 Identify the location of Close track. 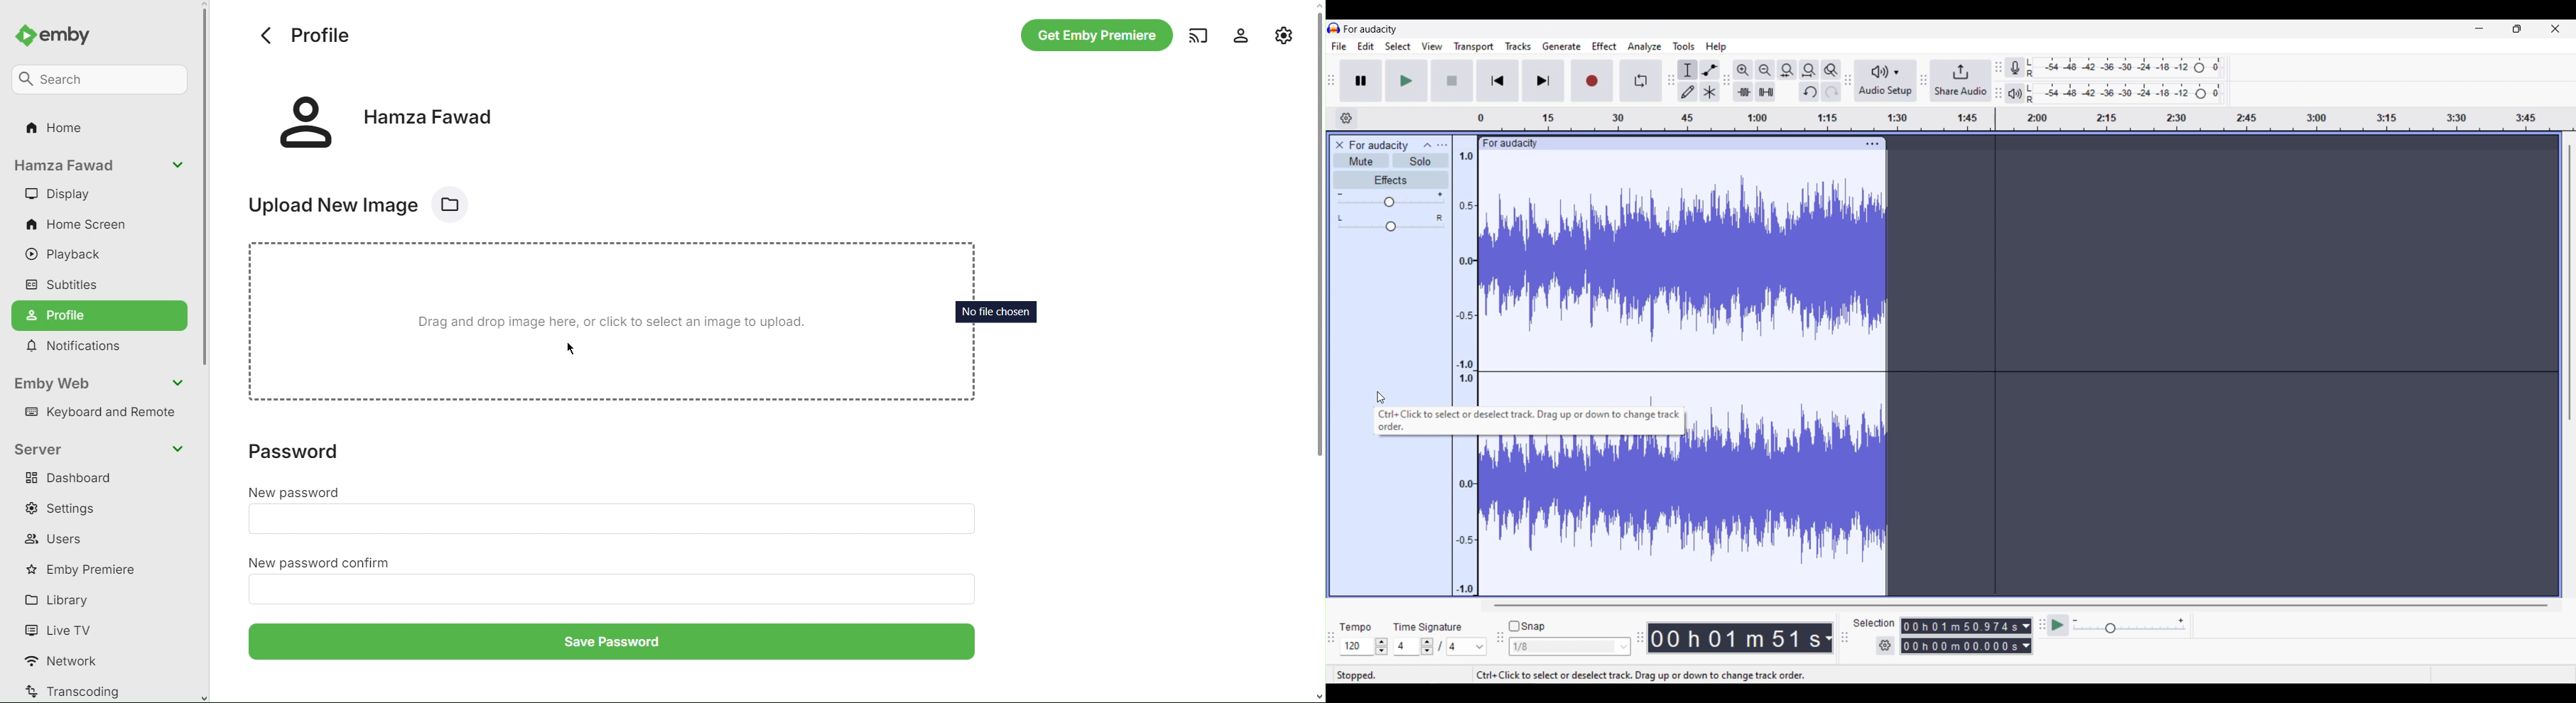
(1340, 145).